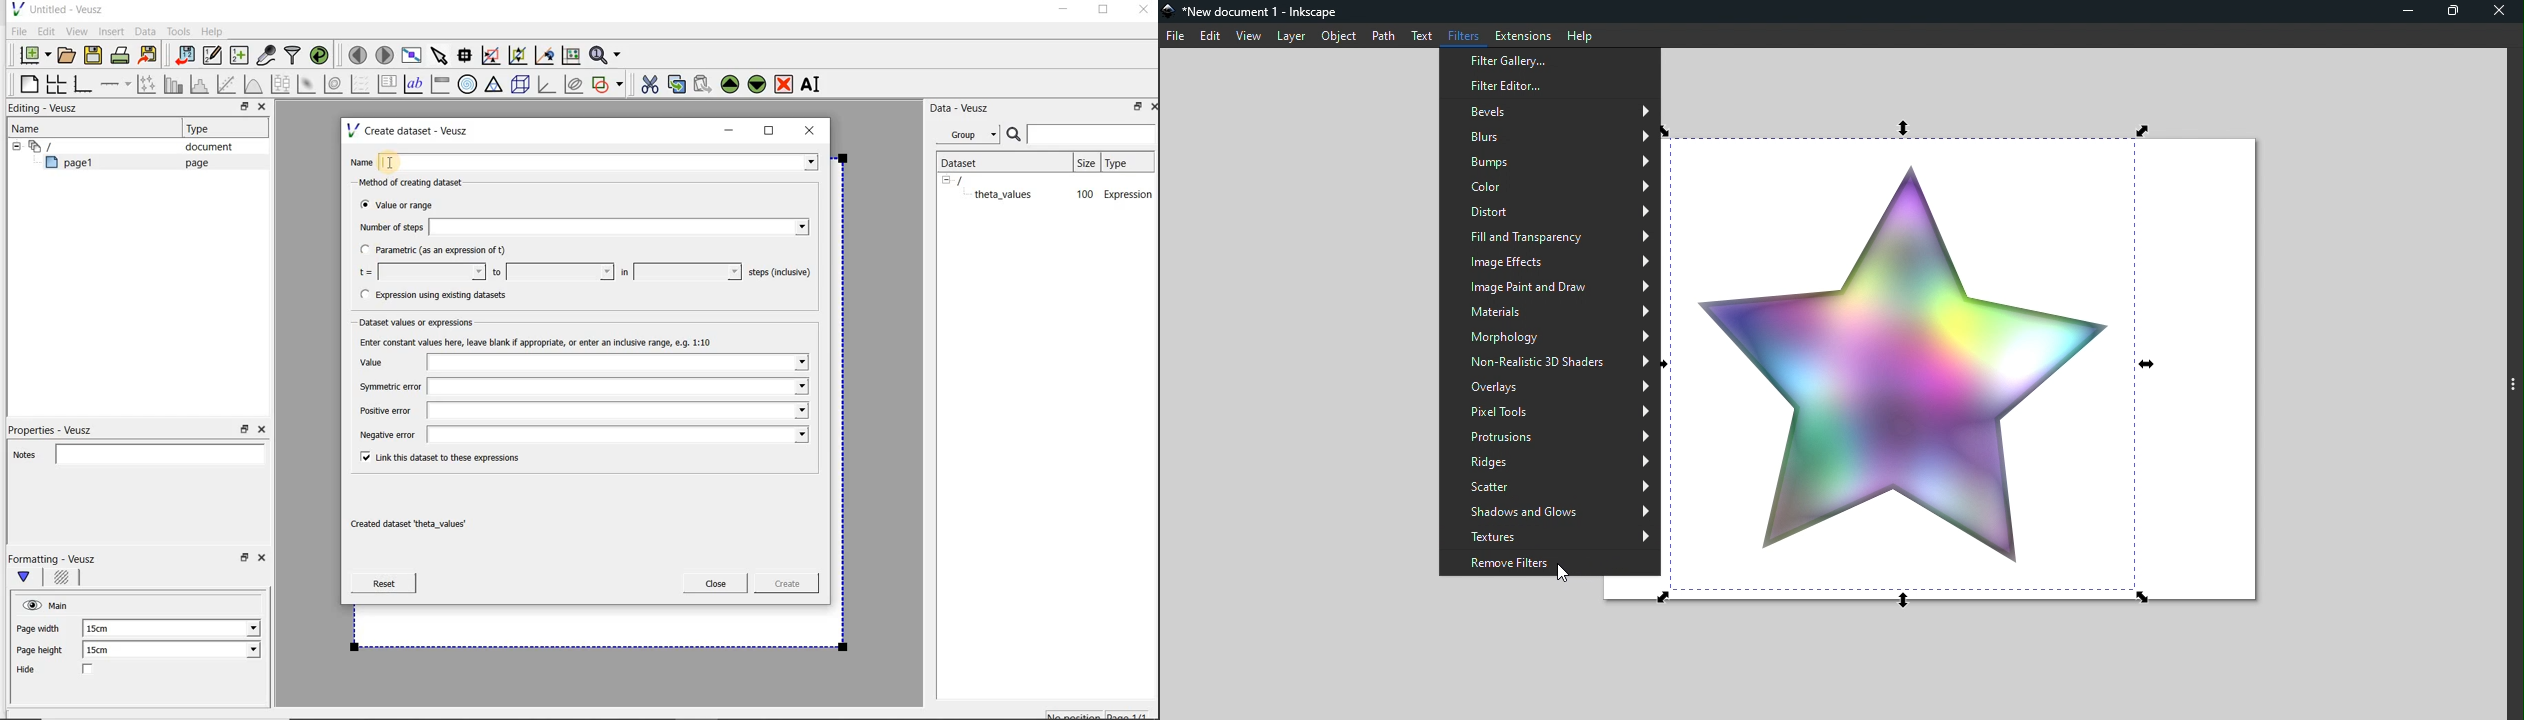  What do you see at coordinates (1548, 265) in the screenshot?
I see `Image effects` at bounding box center [1548, 265].